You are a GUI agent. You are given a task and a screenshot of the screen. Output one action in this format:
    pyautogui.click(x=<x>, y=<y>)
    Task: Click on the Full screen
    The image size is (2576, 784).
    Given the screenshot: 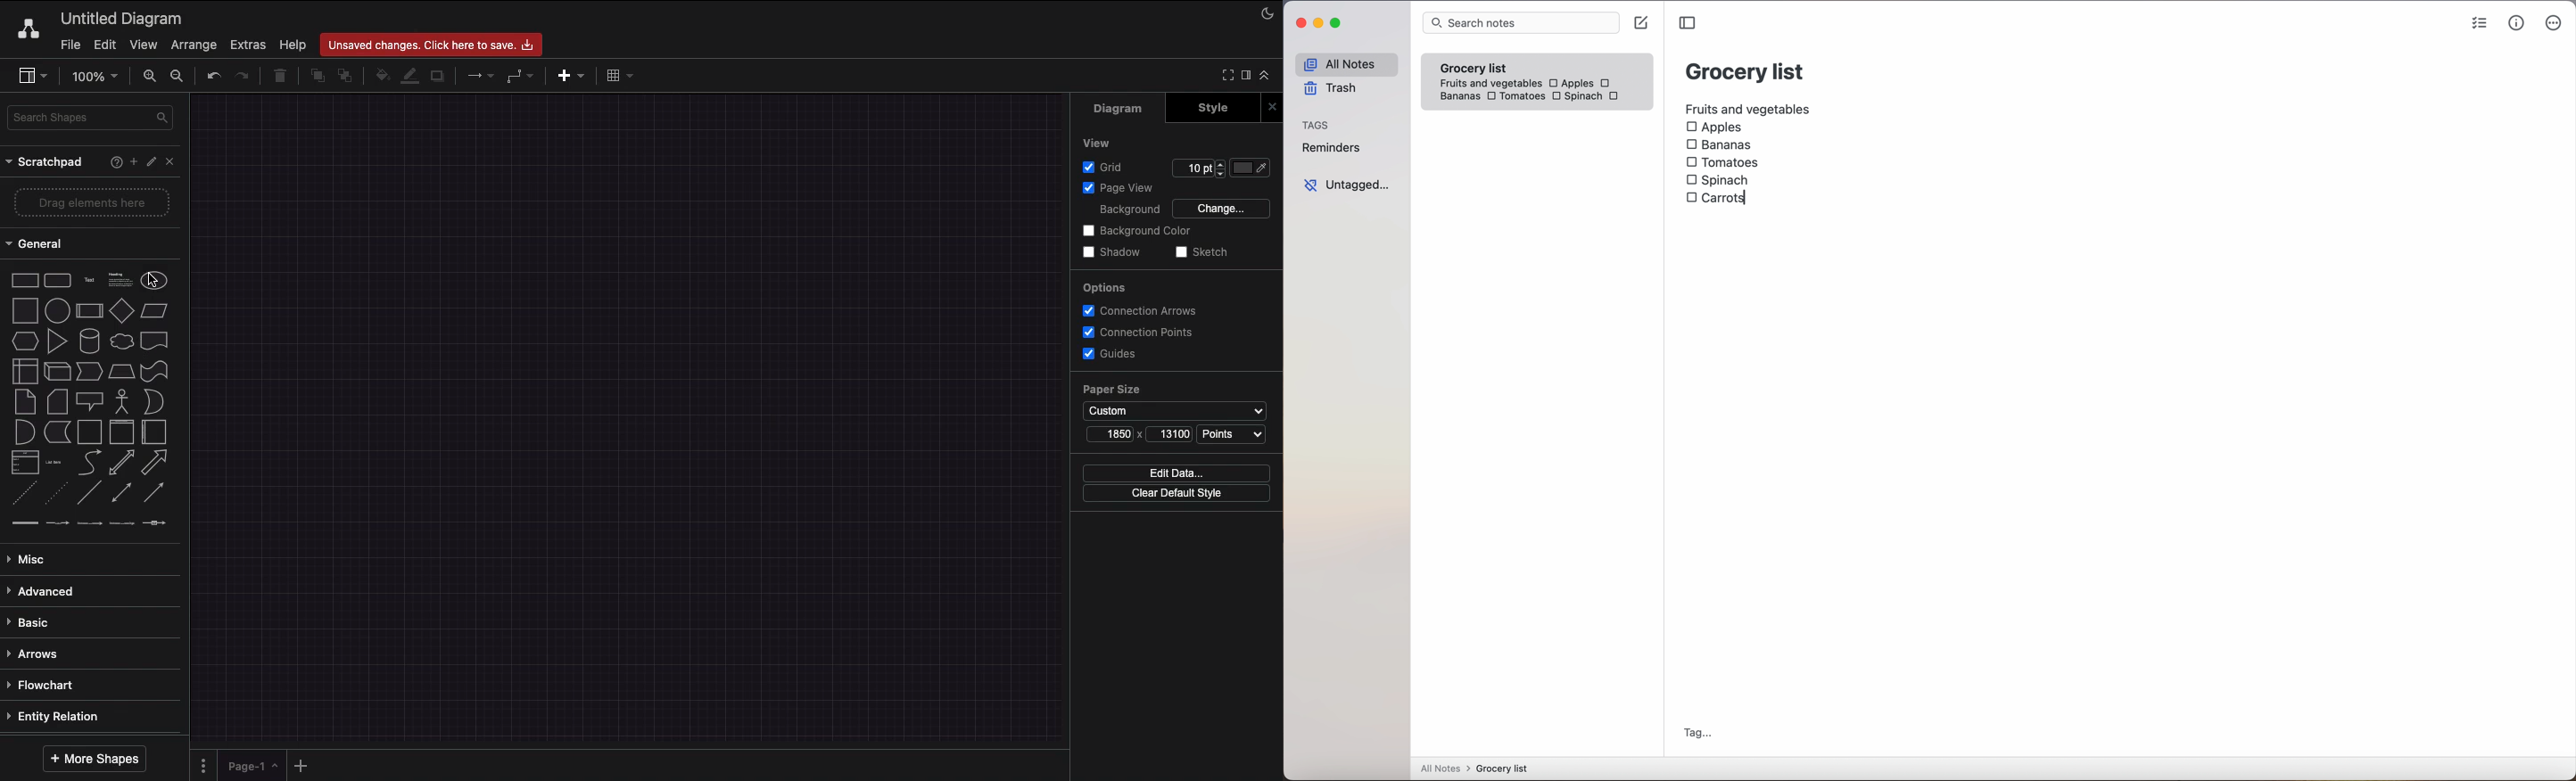 What is the action you would take?
    pyautogui.click(x=1226, y=74)
    